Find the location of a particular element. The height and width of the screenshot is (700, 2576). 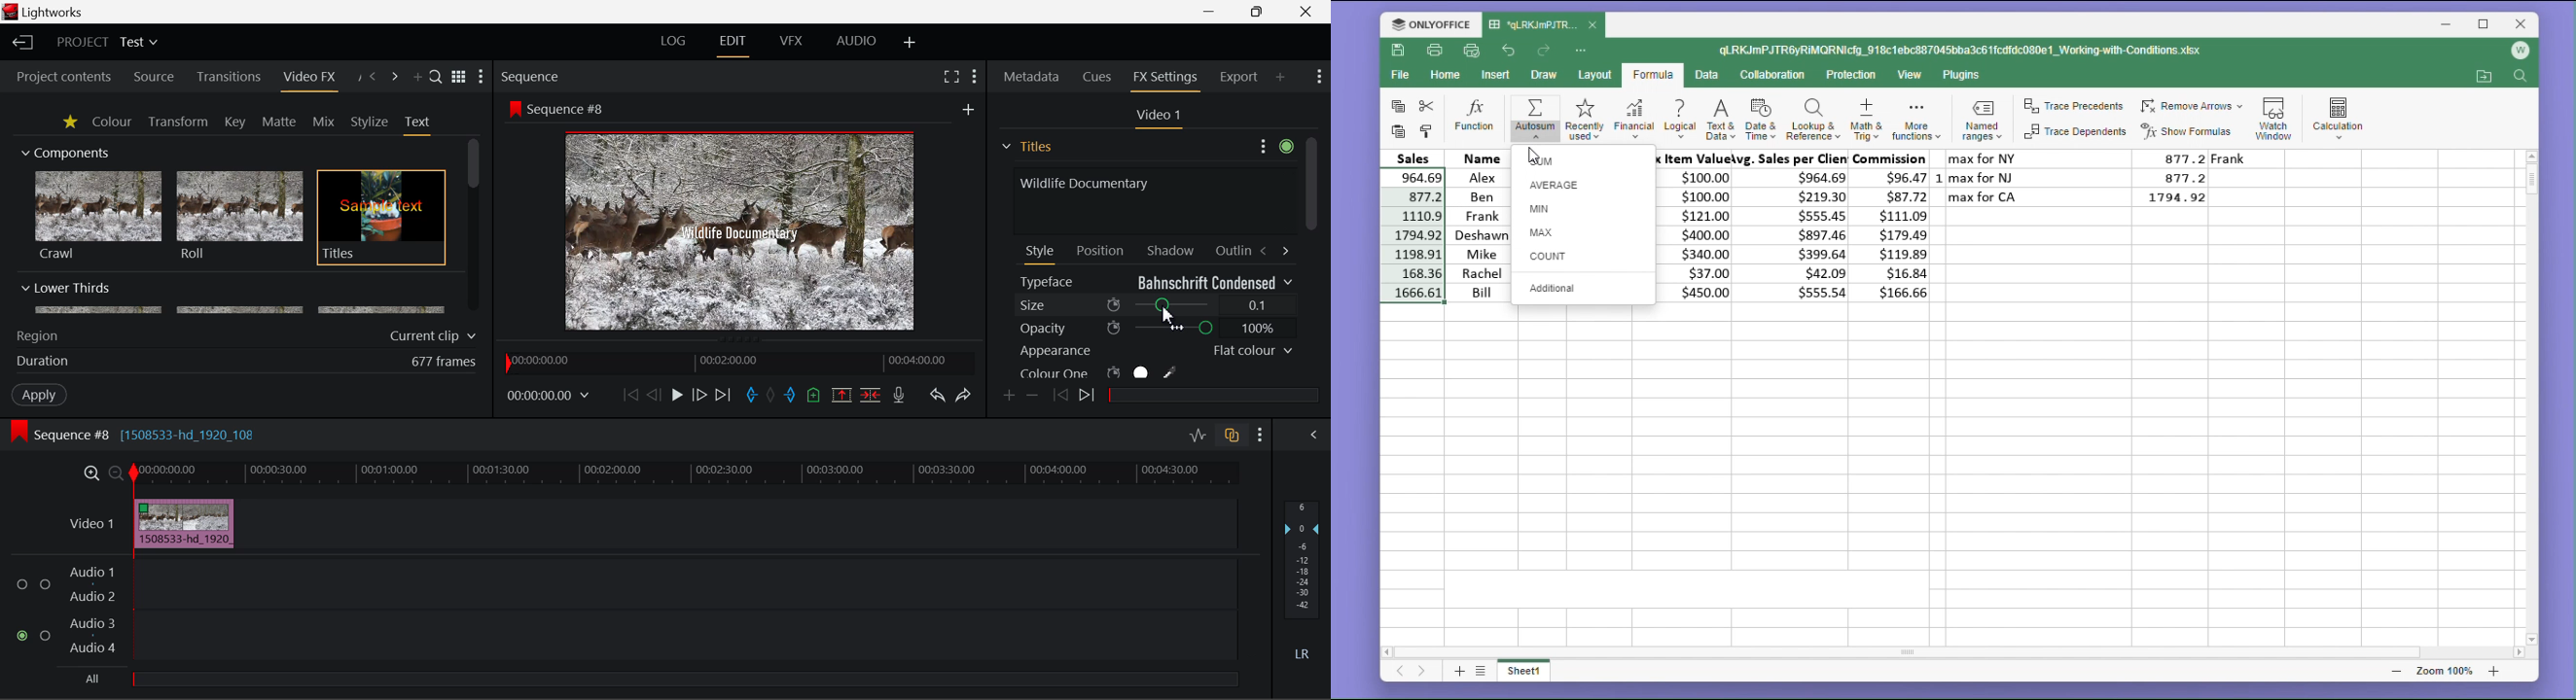

save is located at coordinates (1399, 53).